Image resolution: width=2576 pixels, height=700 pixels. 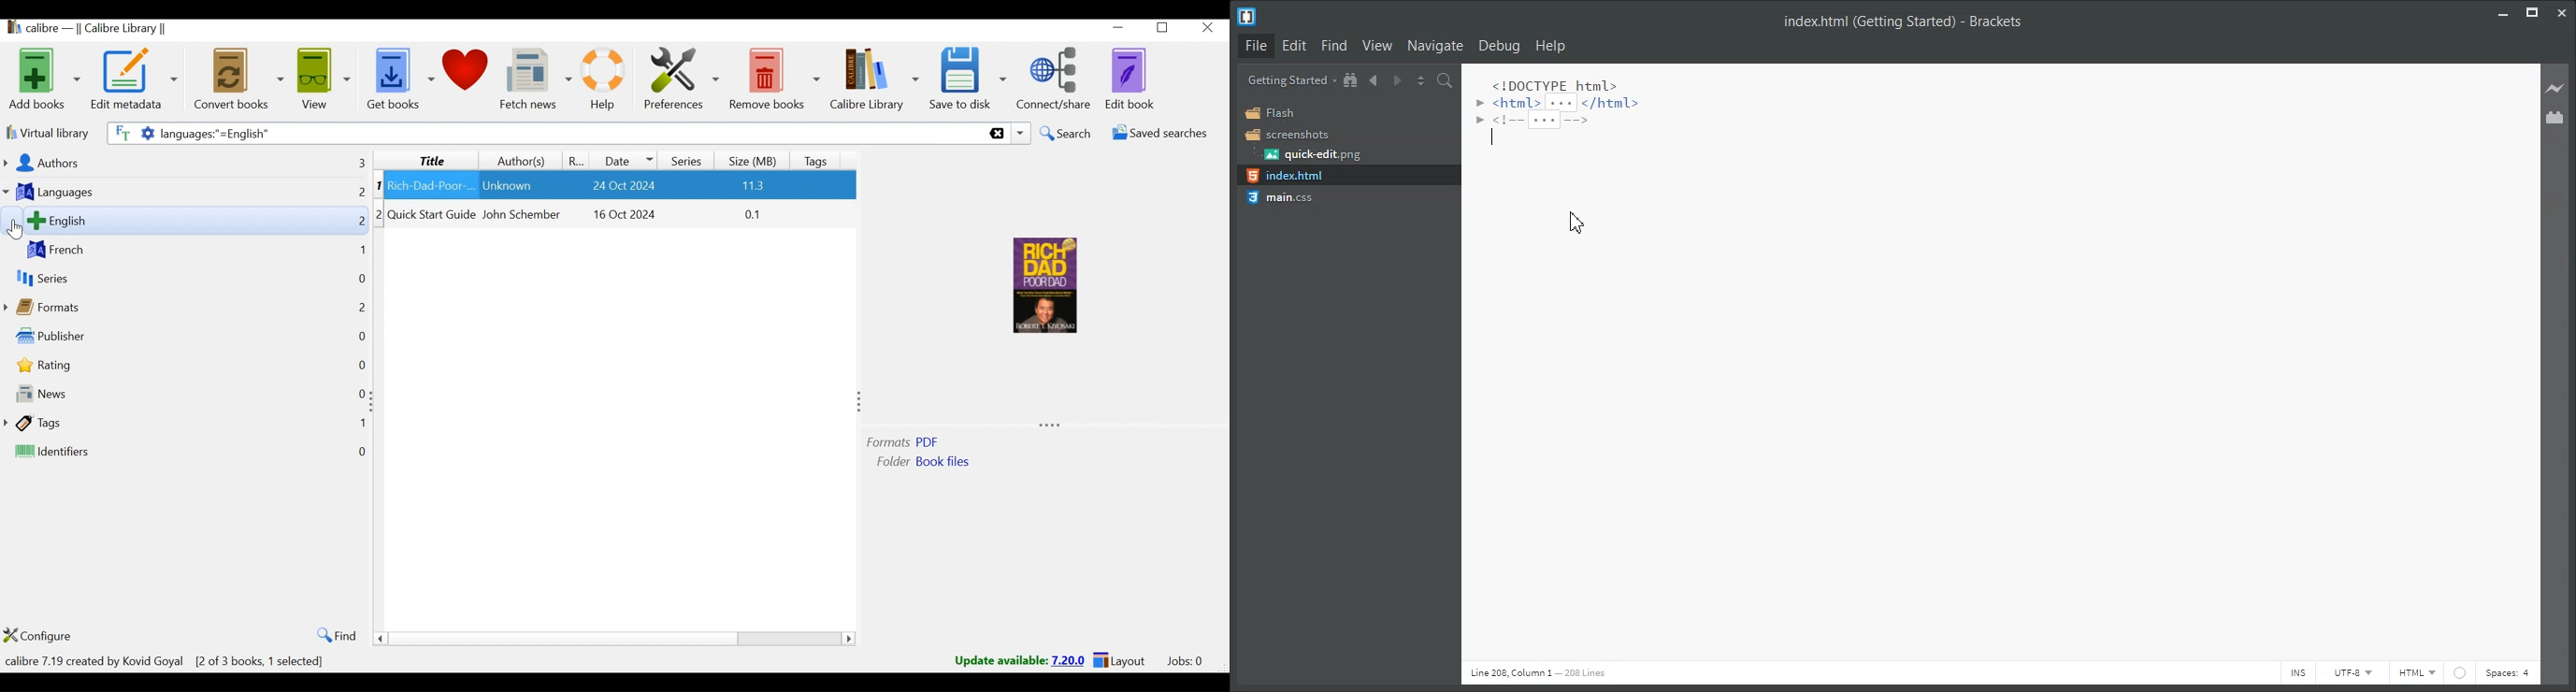 I want to click on 3, so click(x=352, y=161).